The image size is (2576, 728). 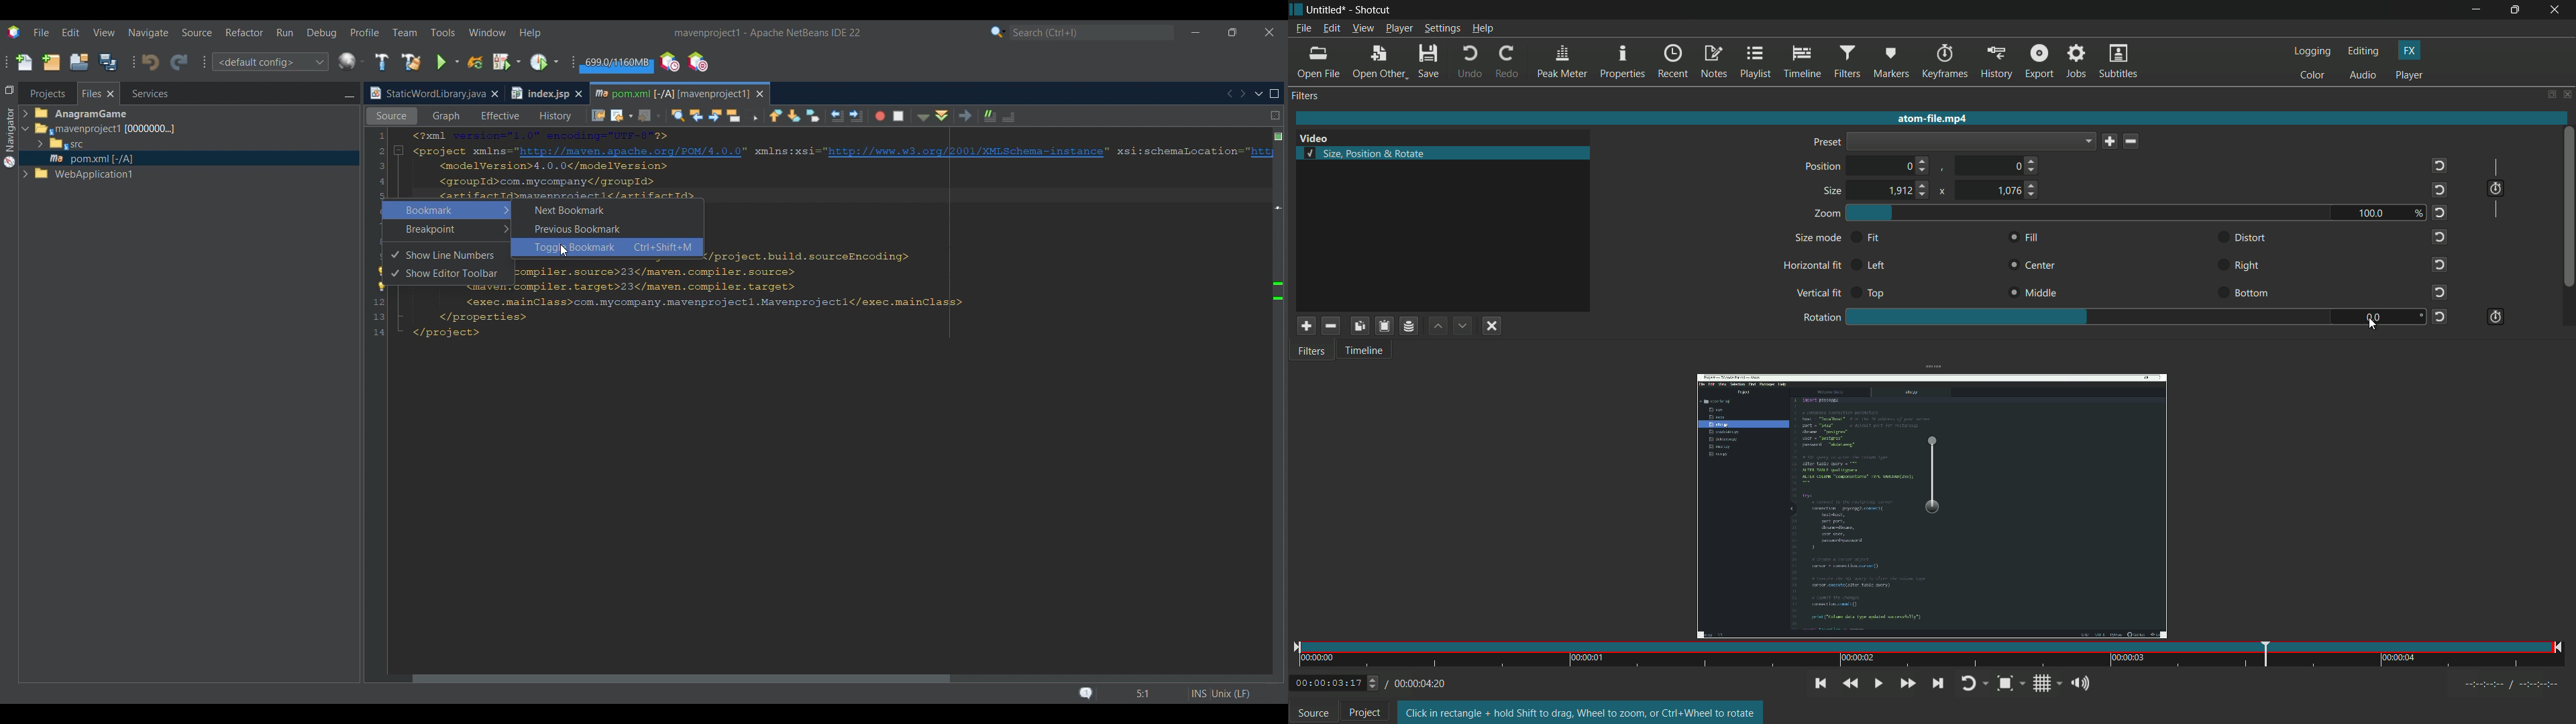 What do you see at coordinates (1871, 239) in the screenshot?
I see `fit` at bounding box center [1871, 239].